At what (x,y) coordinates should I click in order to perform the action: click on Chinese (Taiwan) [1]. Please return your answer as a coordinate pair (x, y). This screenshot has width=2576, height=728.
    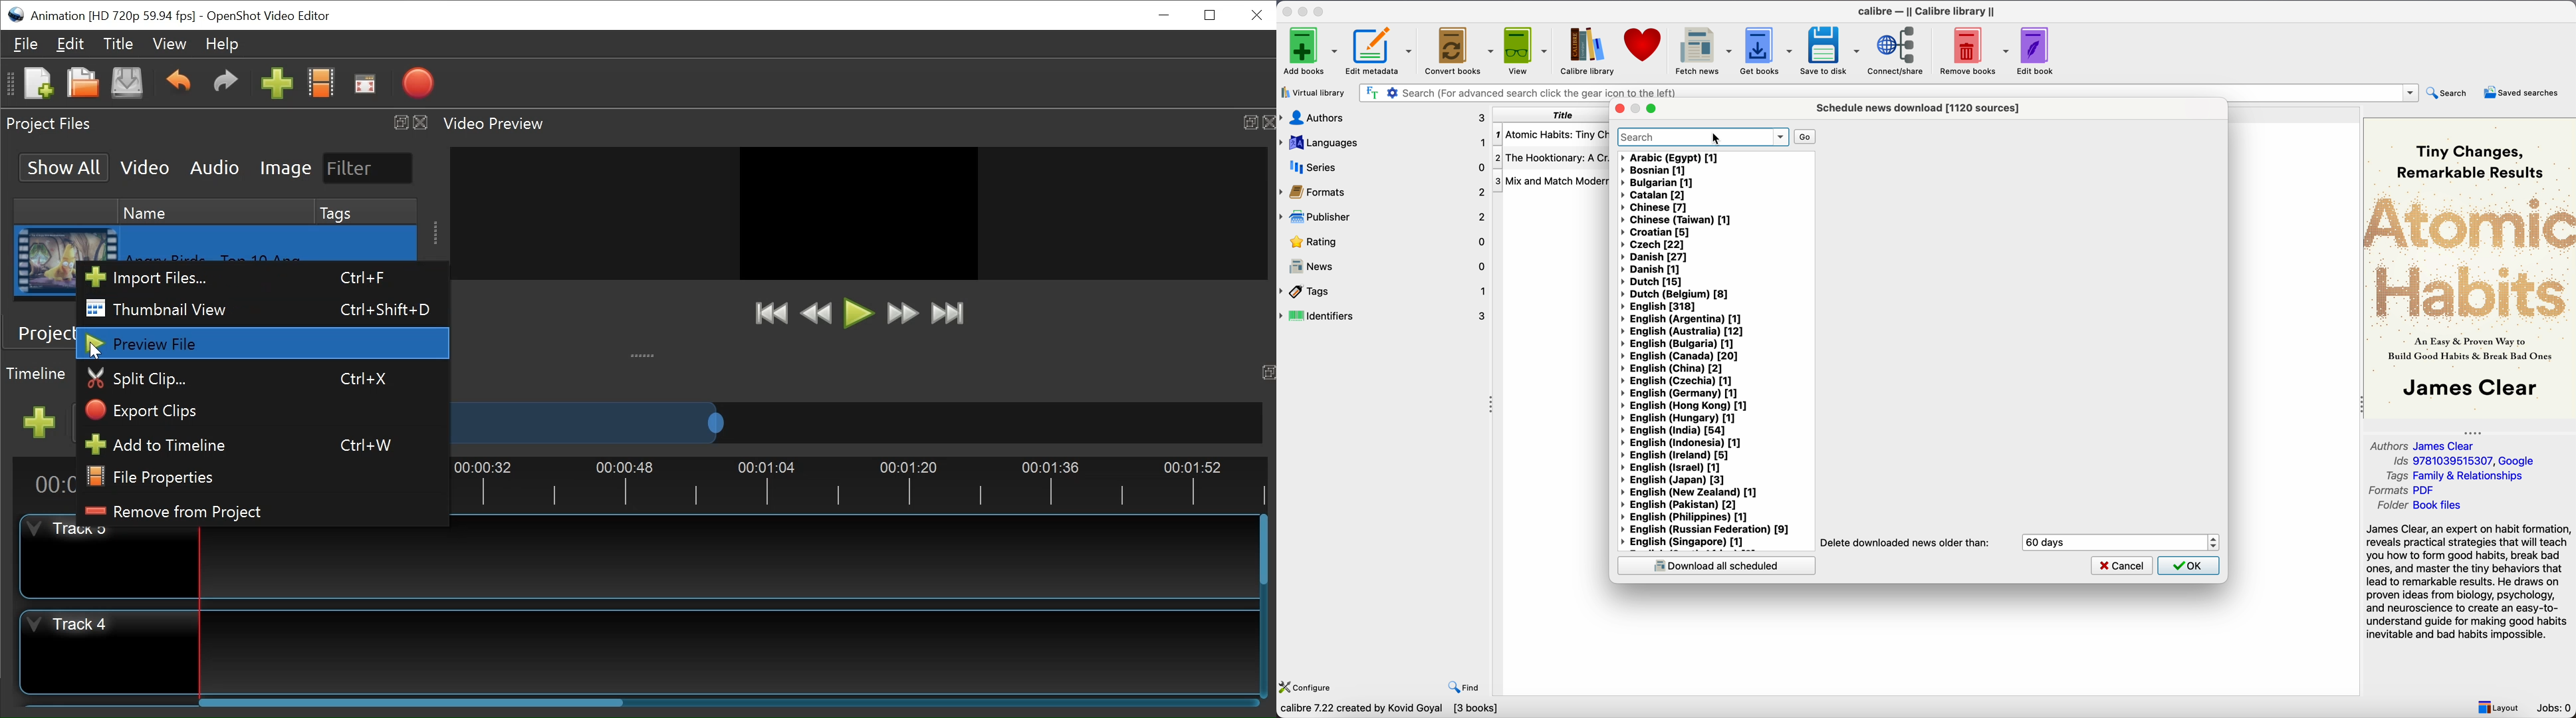
    Looking at the image, I should click on (1676, 219).